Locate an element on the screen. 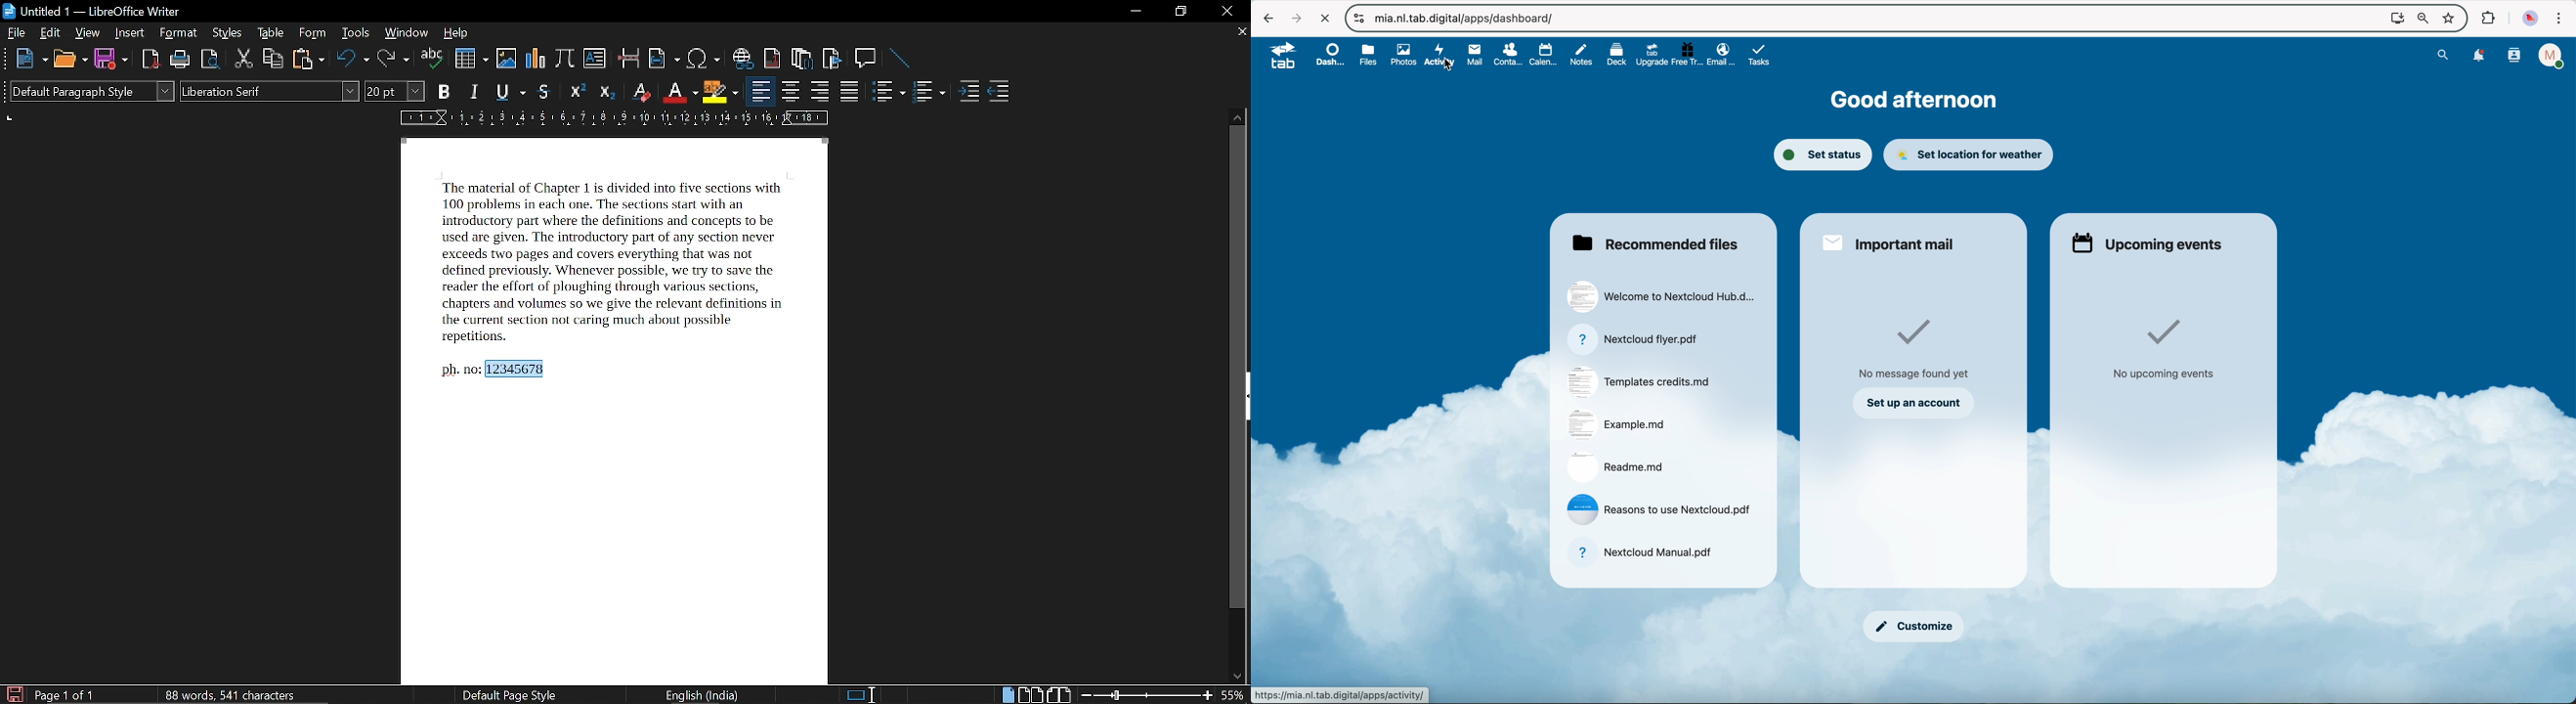 This screenshot has height=728, width=2576. contacts is located at coordinates (1504, 55).